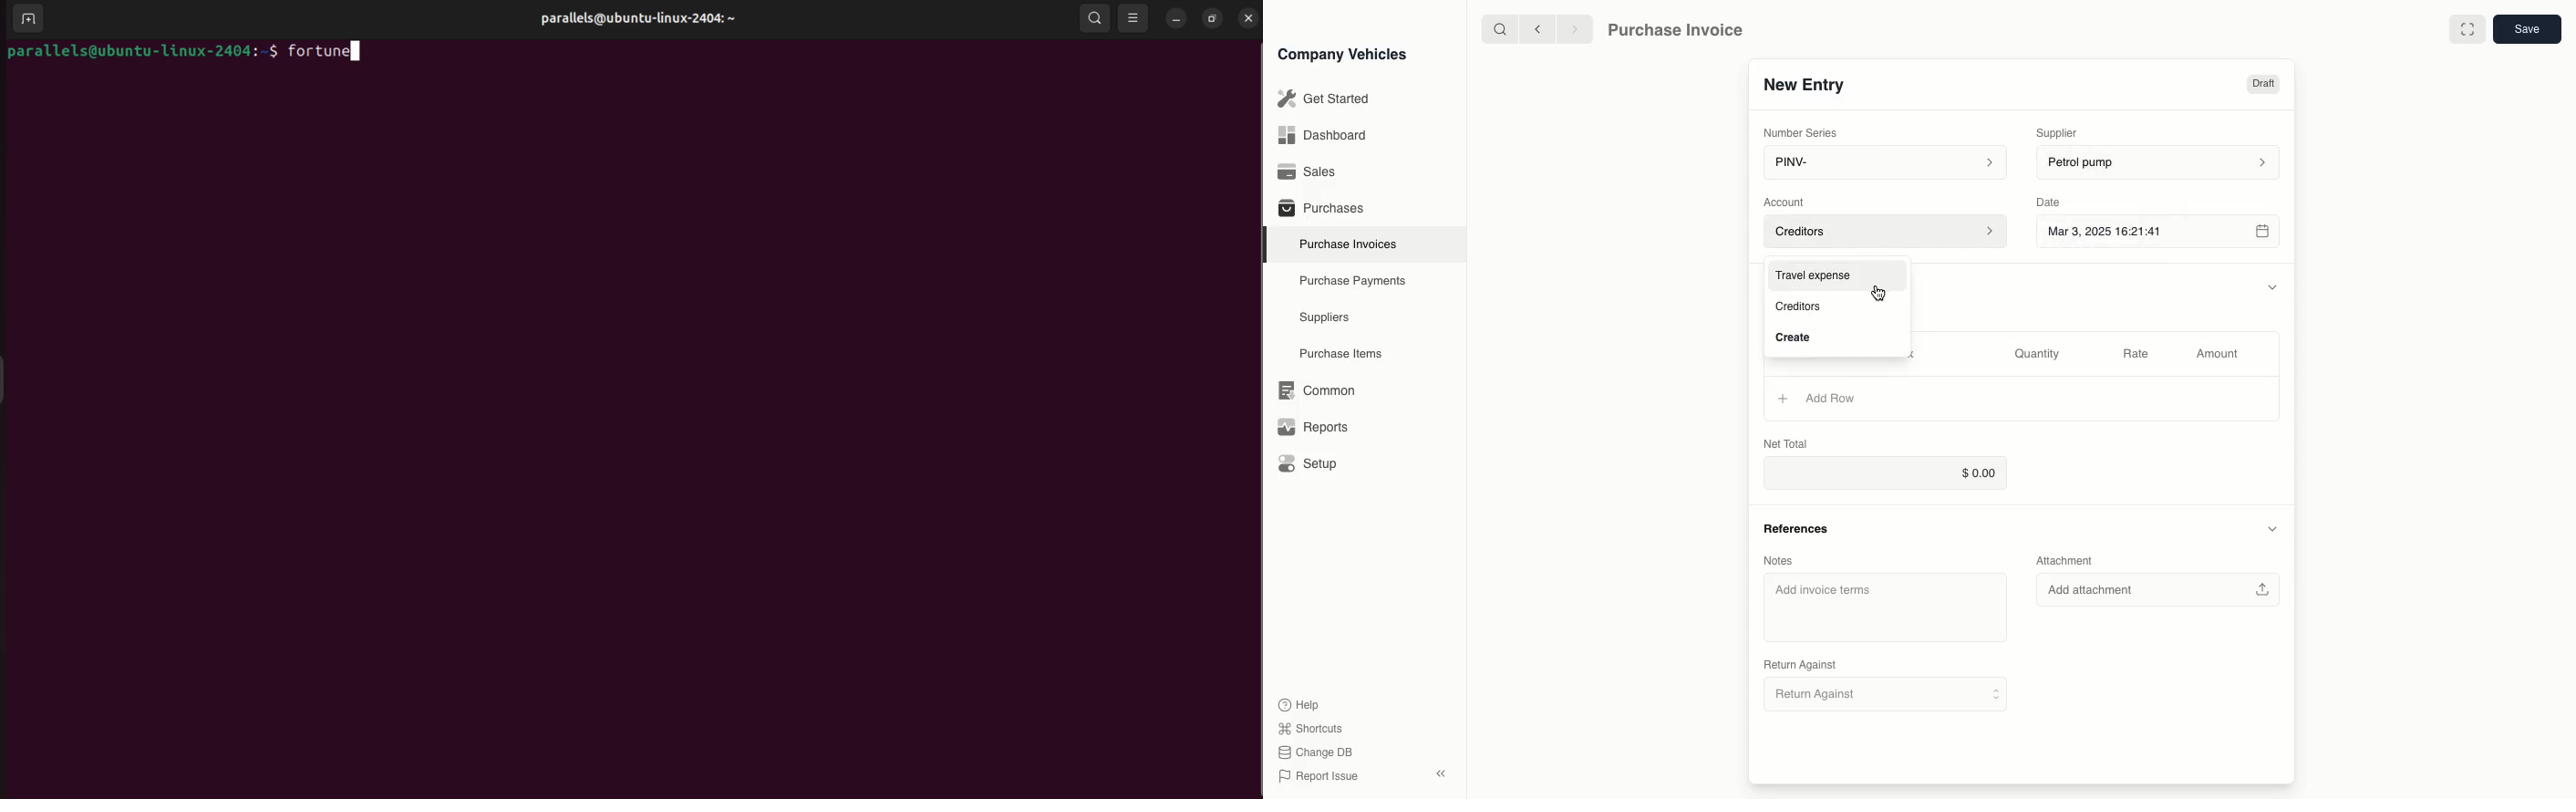  What do you see at coordinates (2467, 29) in the screenshot?
I see `full screen` at bounding box center [2467, 29].